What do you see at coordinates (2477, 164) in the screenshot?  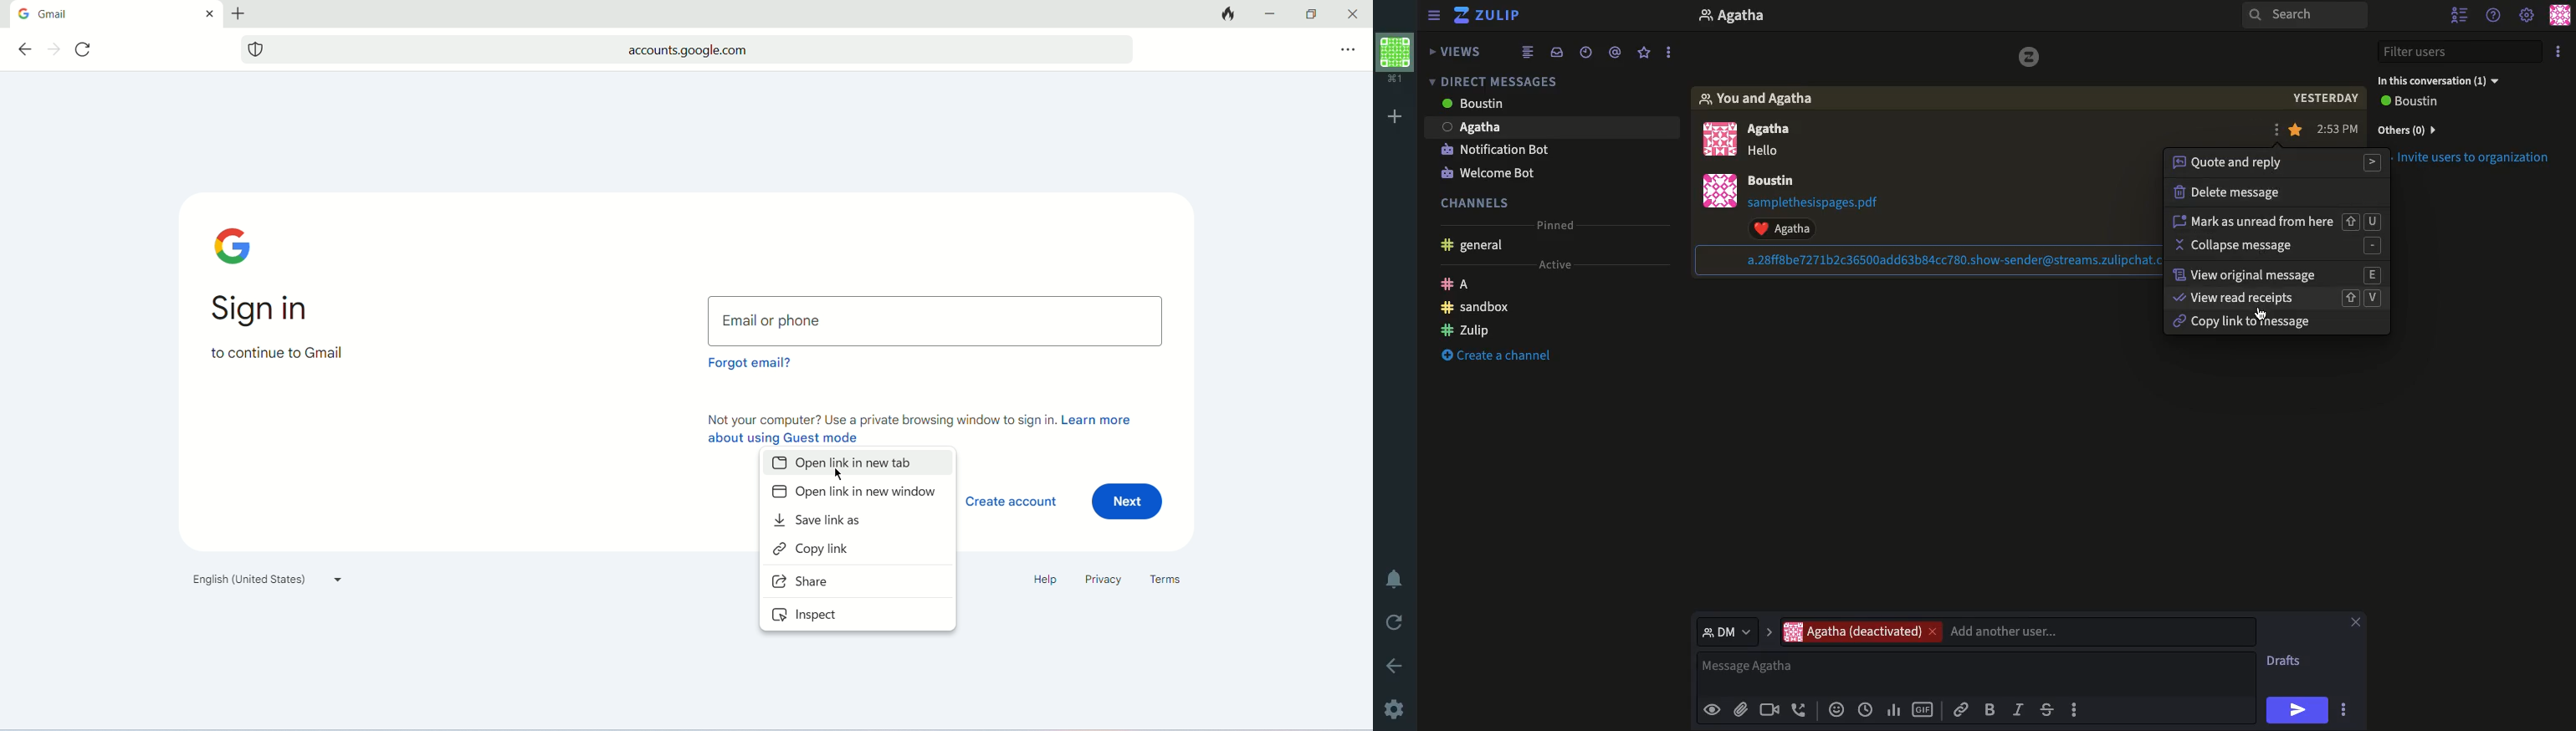 I see `invite users` at bounding box center [2477, 164].